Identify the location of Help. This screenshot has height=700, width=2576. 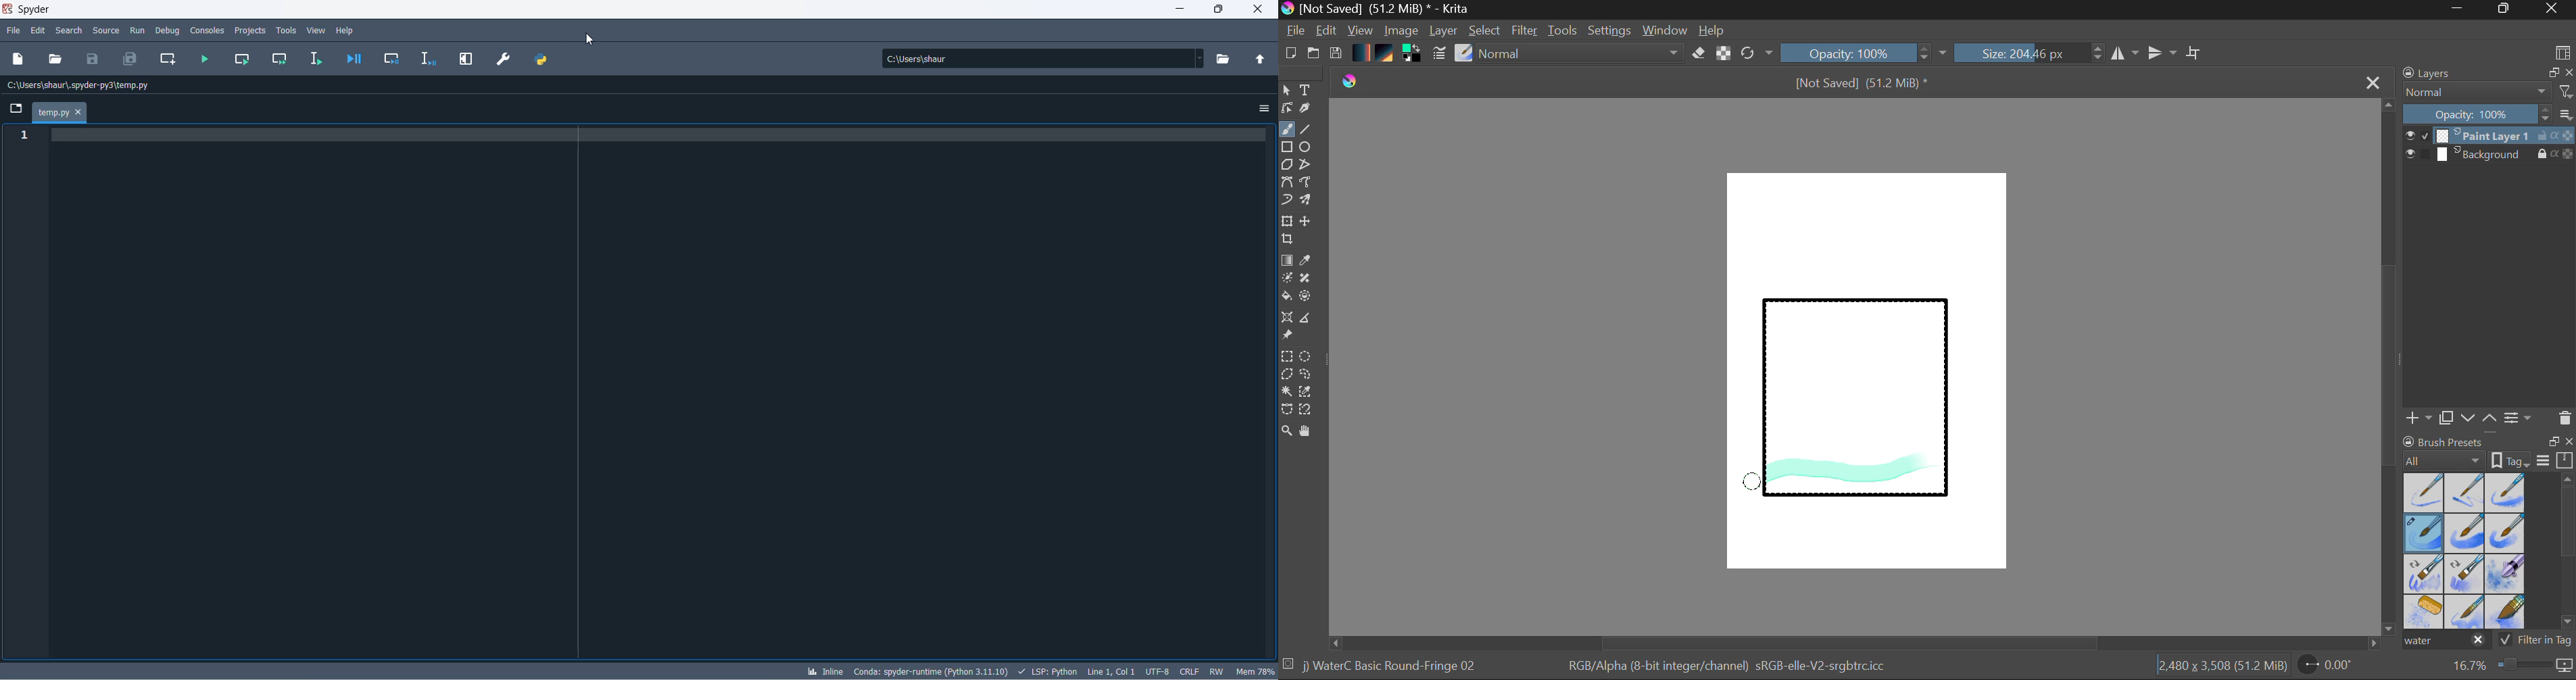
(1712, 30).